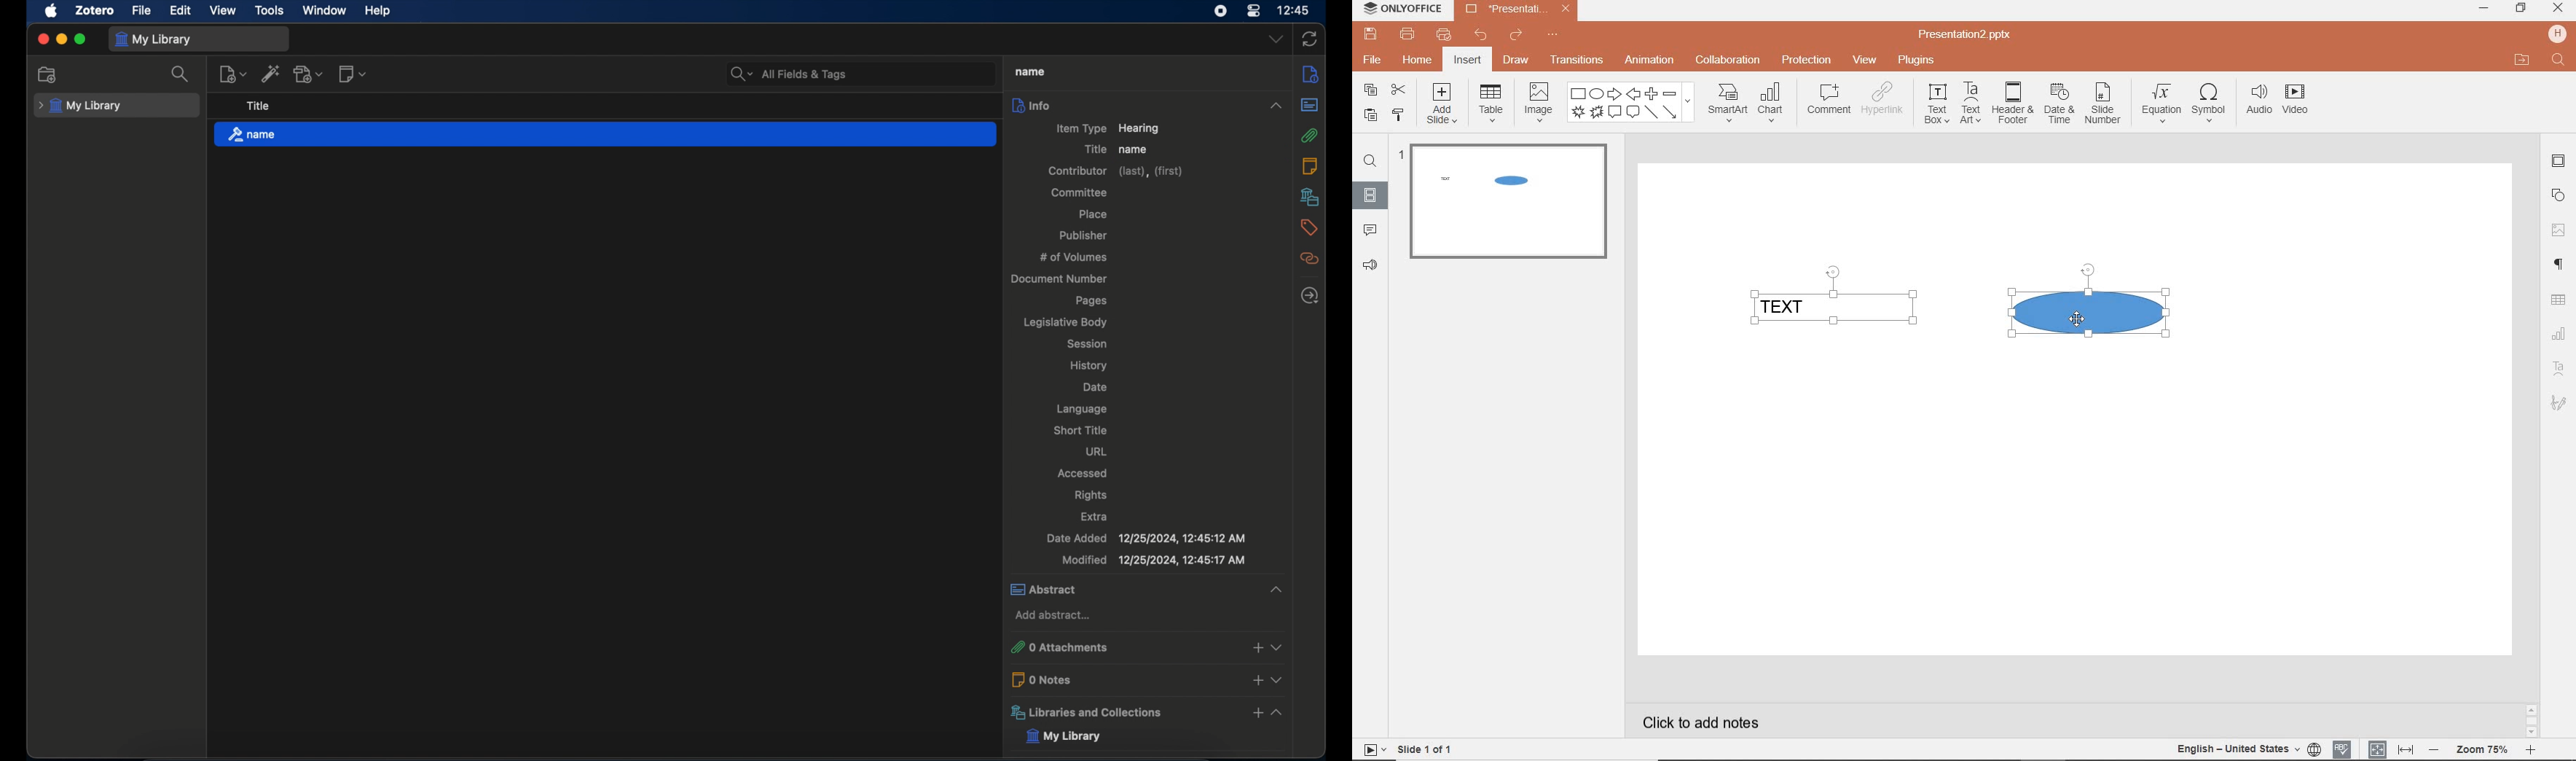 The width and height of the screenshot is (2576, 784). Describe the element at coordinates (1116, 171) in the screenshot. I see `contributor` at that location.